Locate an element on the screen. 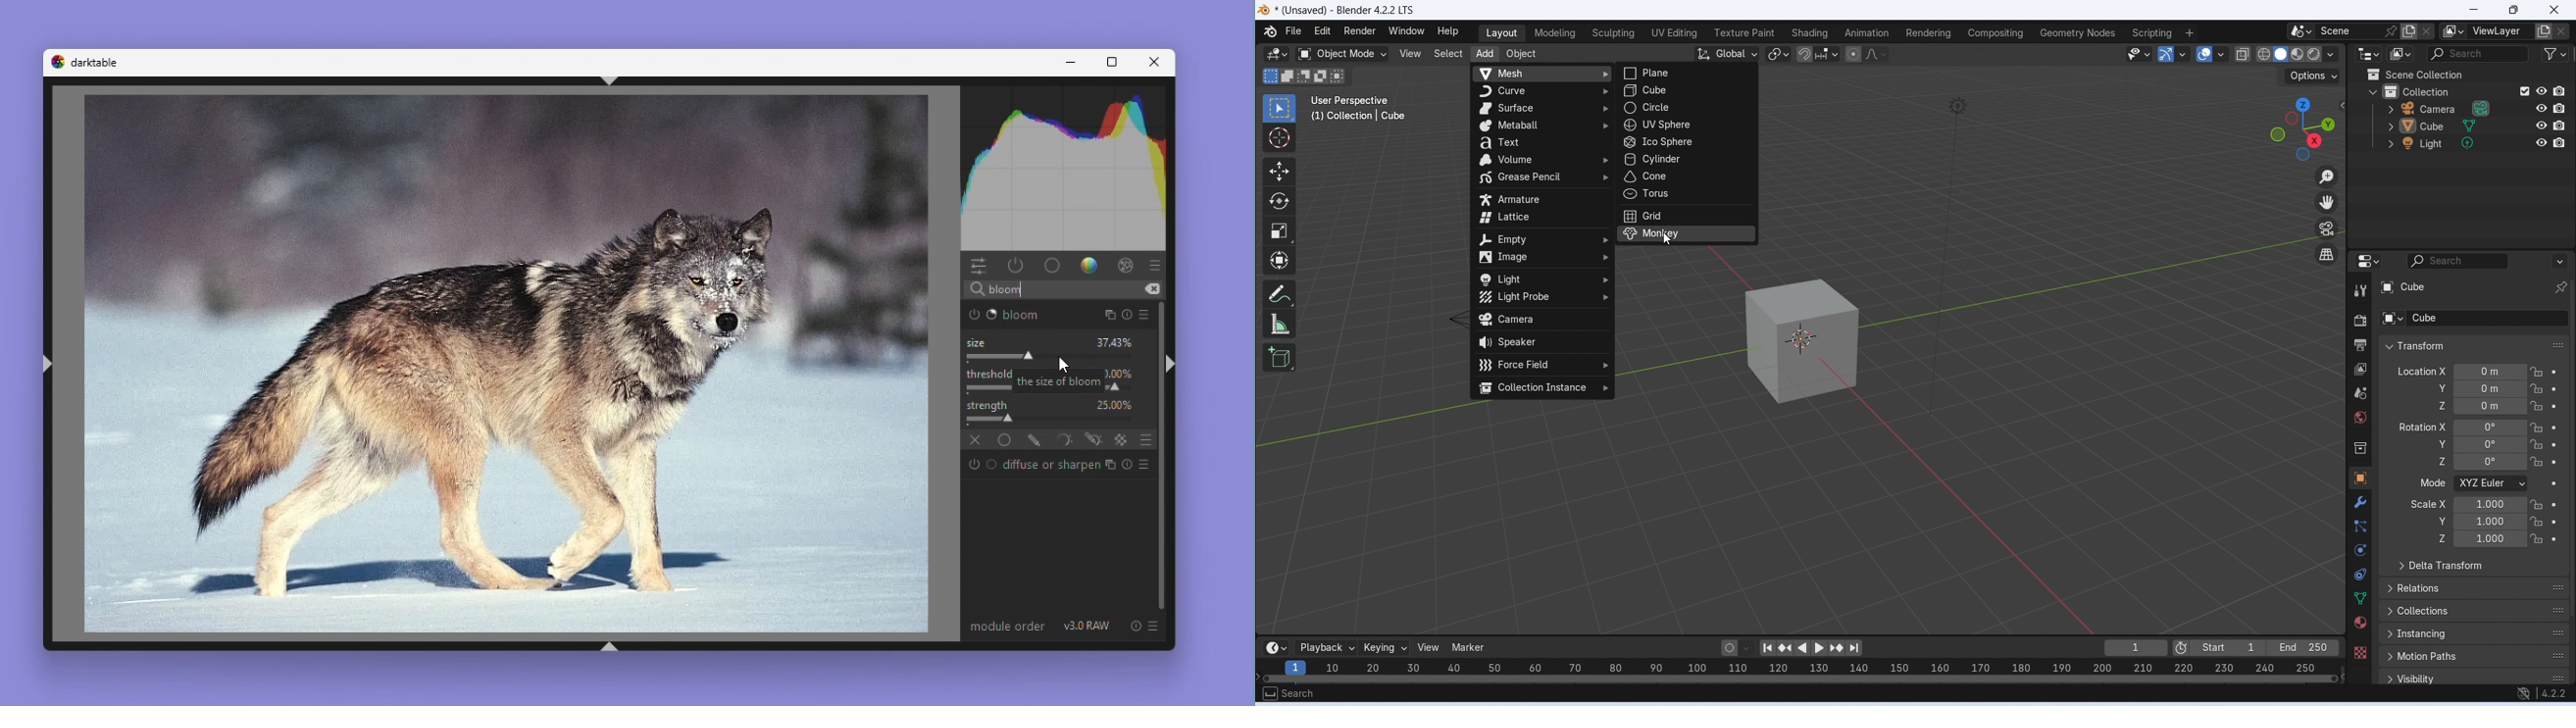  Maximize is located at coordinates (2512, 10).